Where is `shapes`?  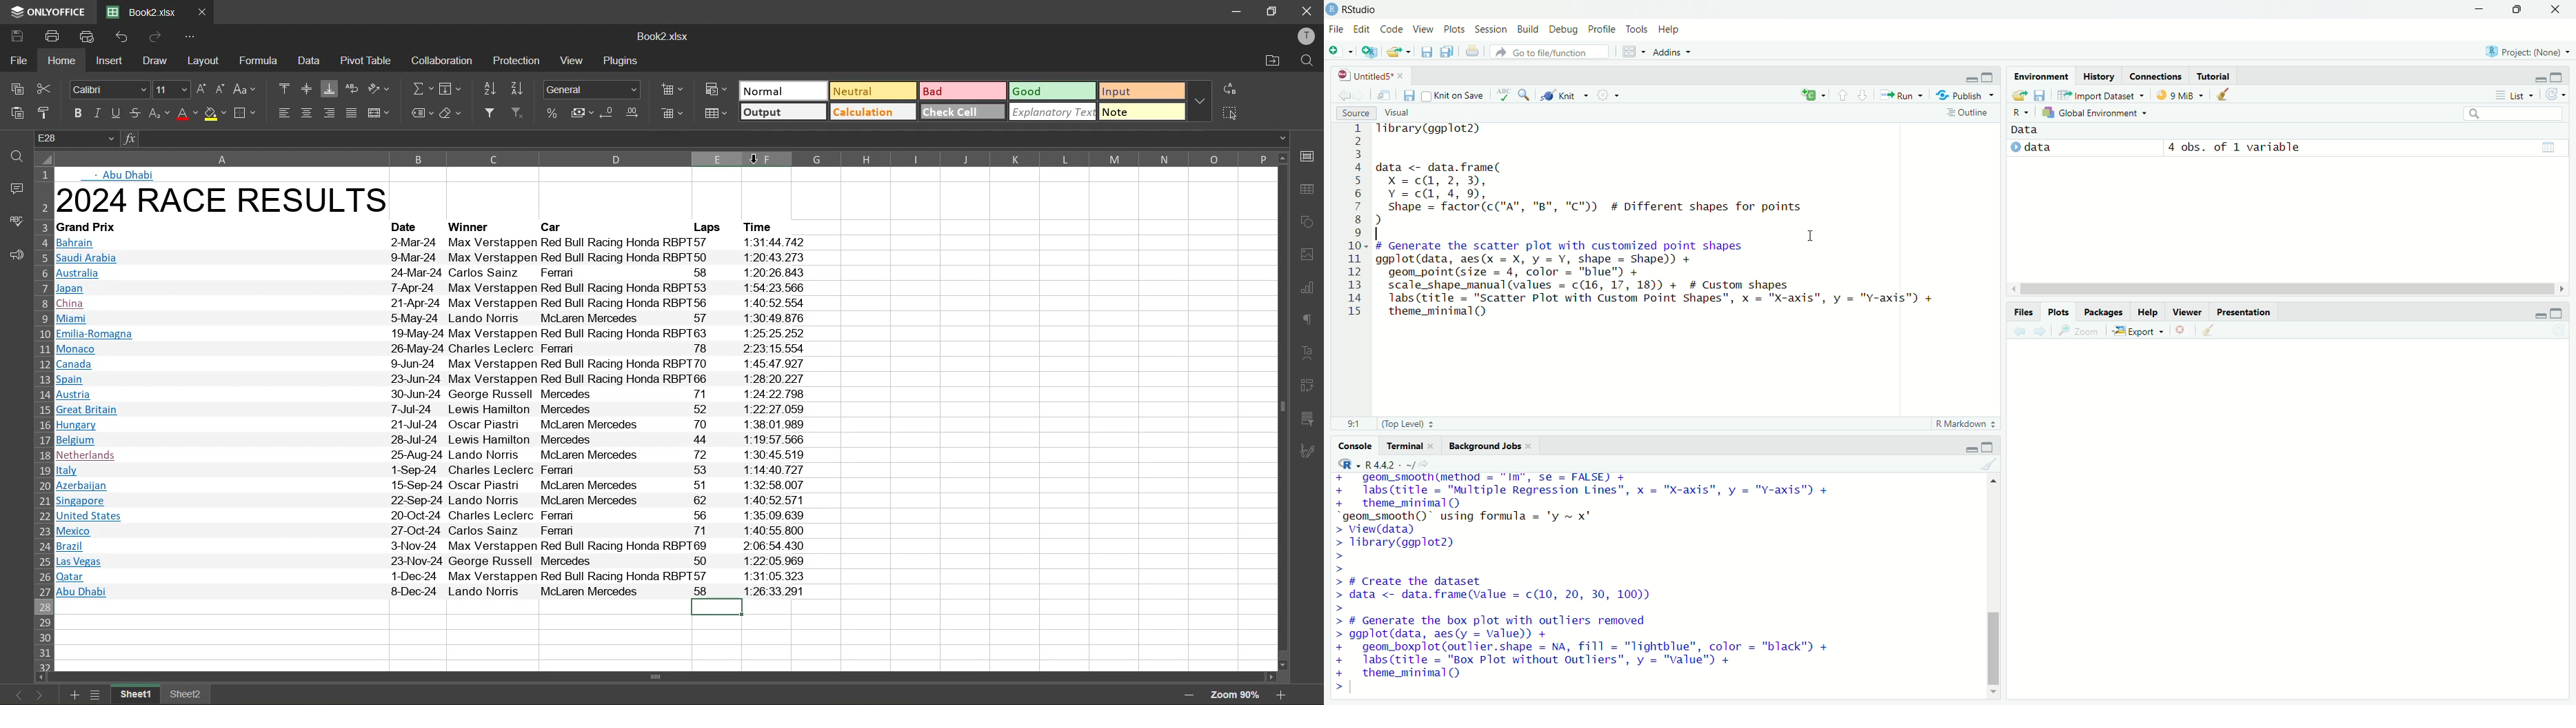
shapes is located at coordinates (1311, 220).